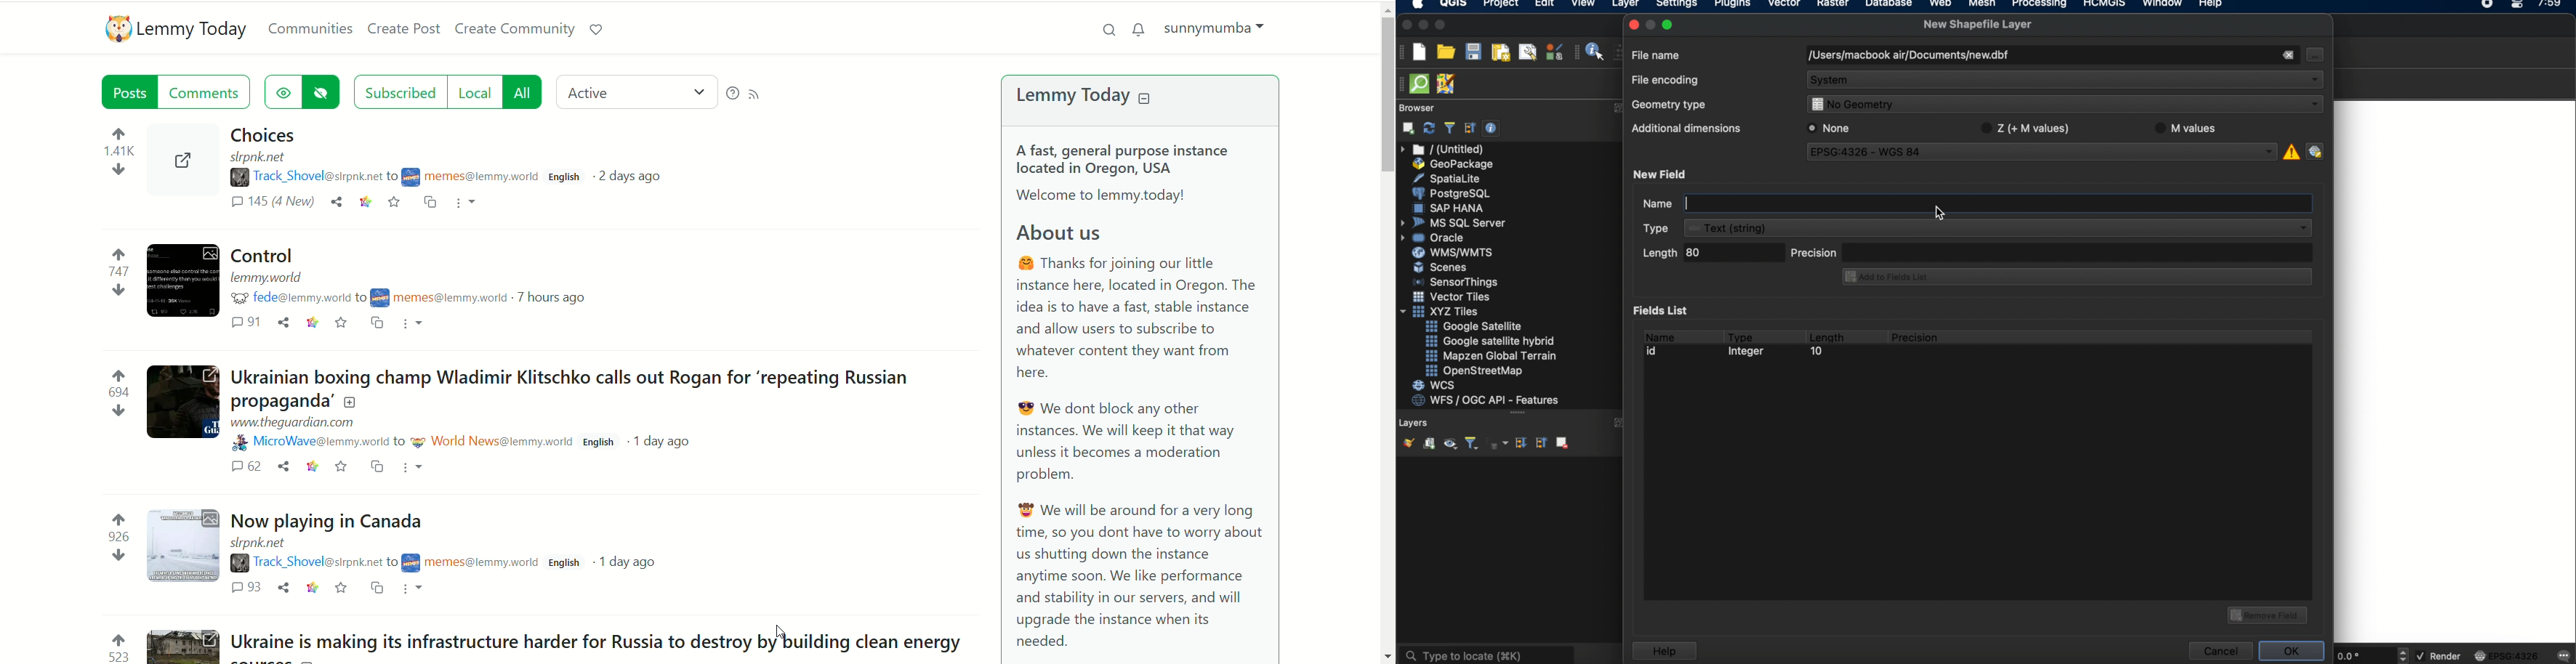  I want to click on processing, so click(2043, 5).